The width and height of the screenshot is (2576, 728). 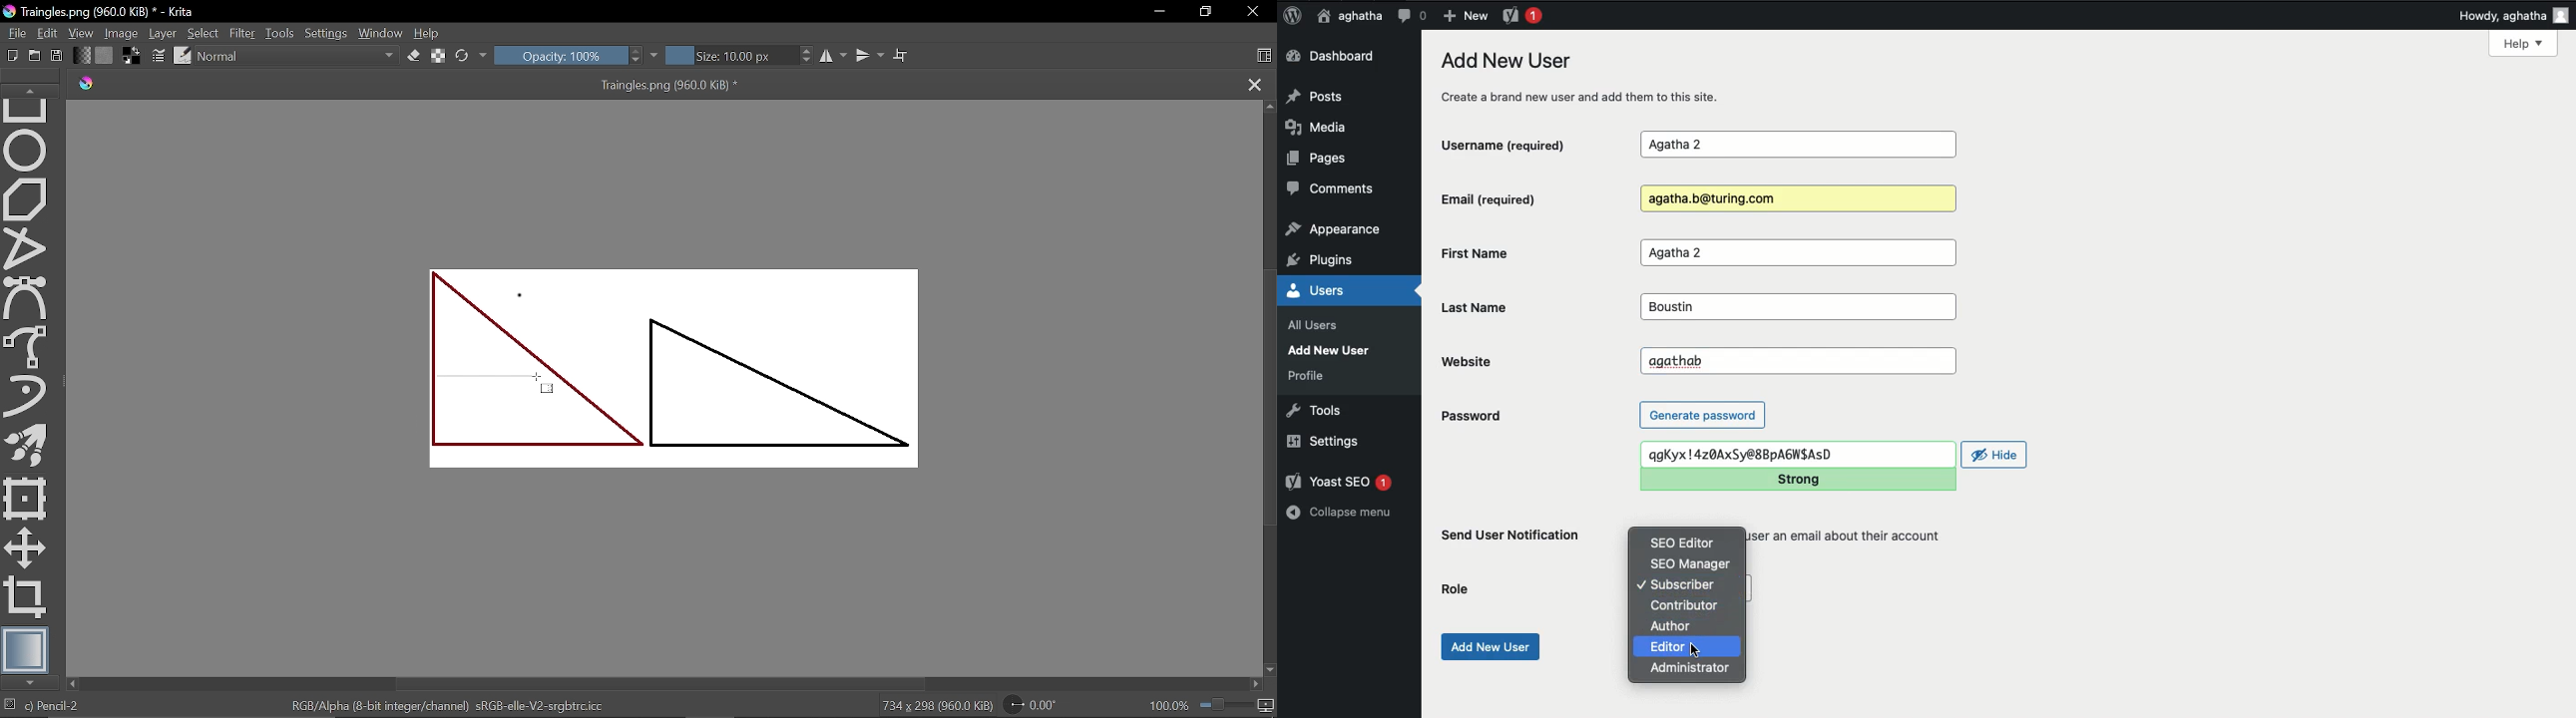 What do you see at coordinates (157, 55) in the screenshot?
I see `Edit brush settings` at bounding box center [157, 55].